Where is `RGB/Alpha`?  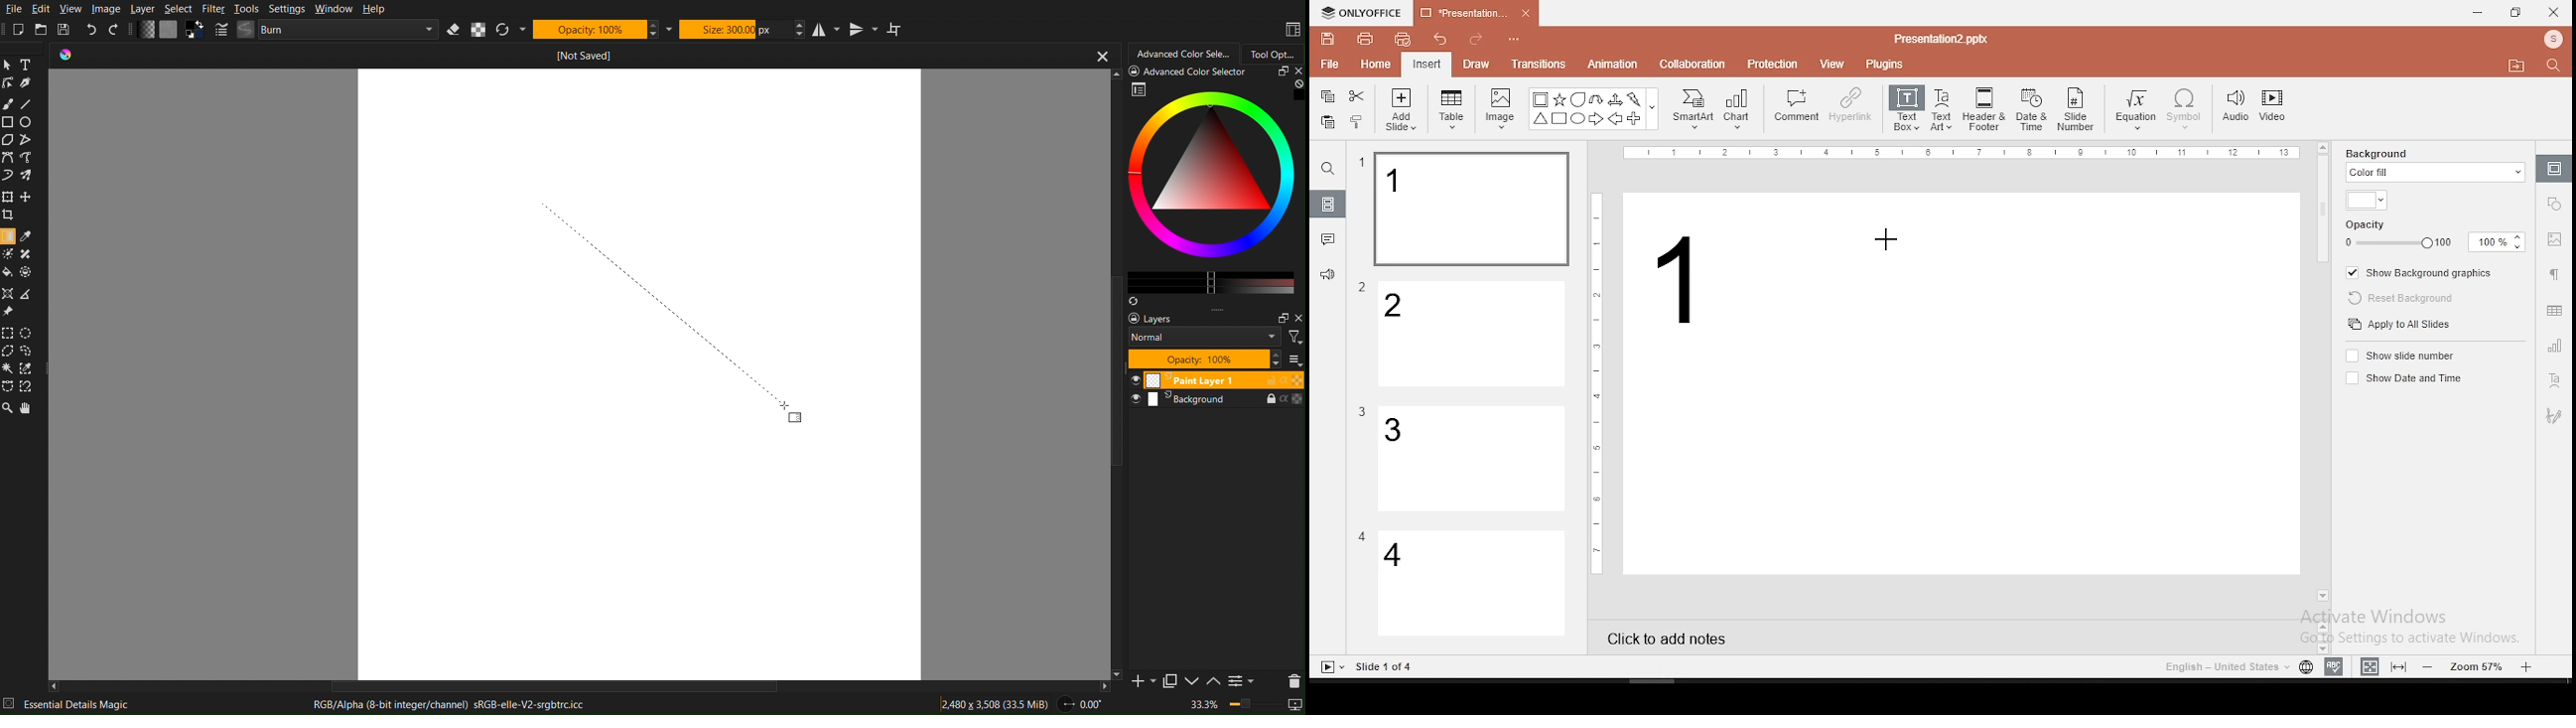
RGB/Alpha is located at coordinates (455, 705).